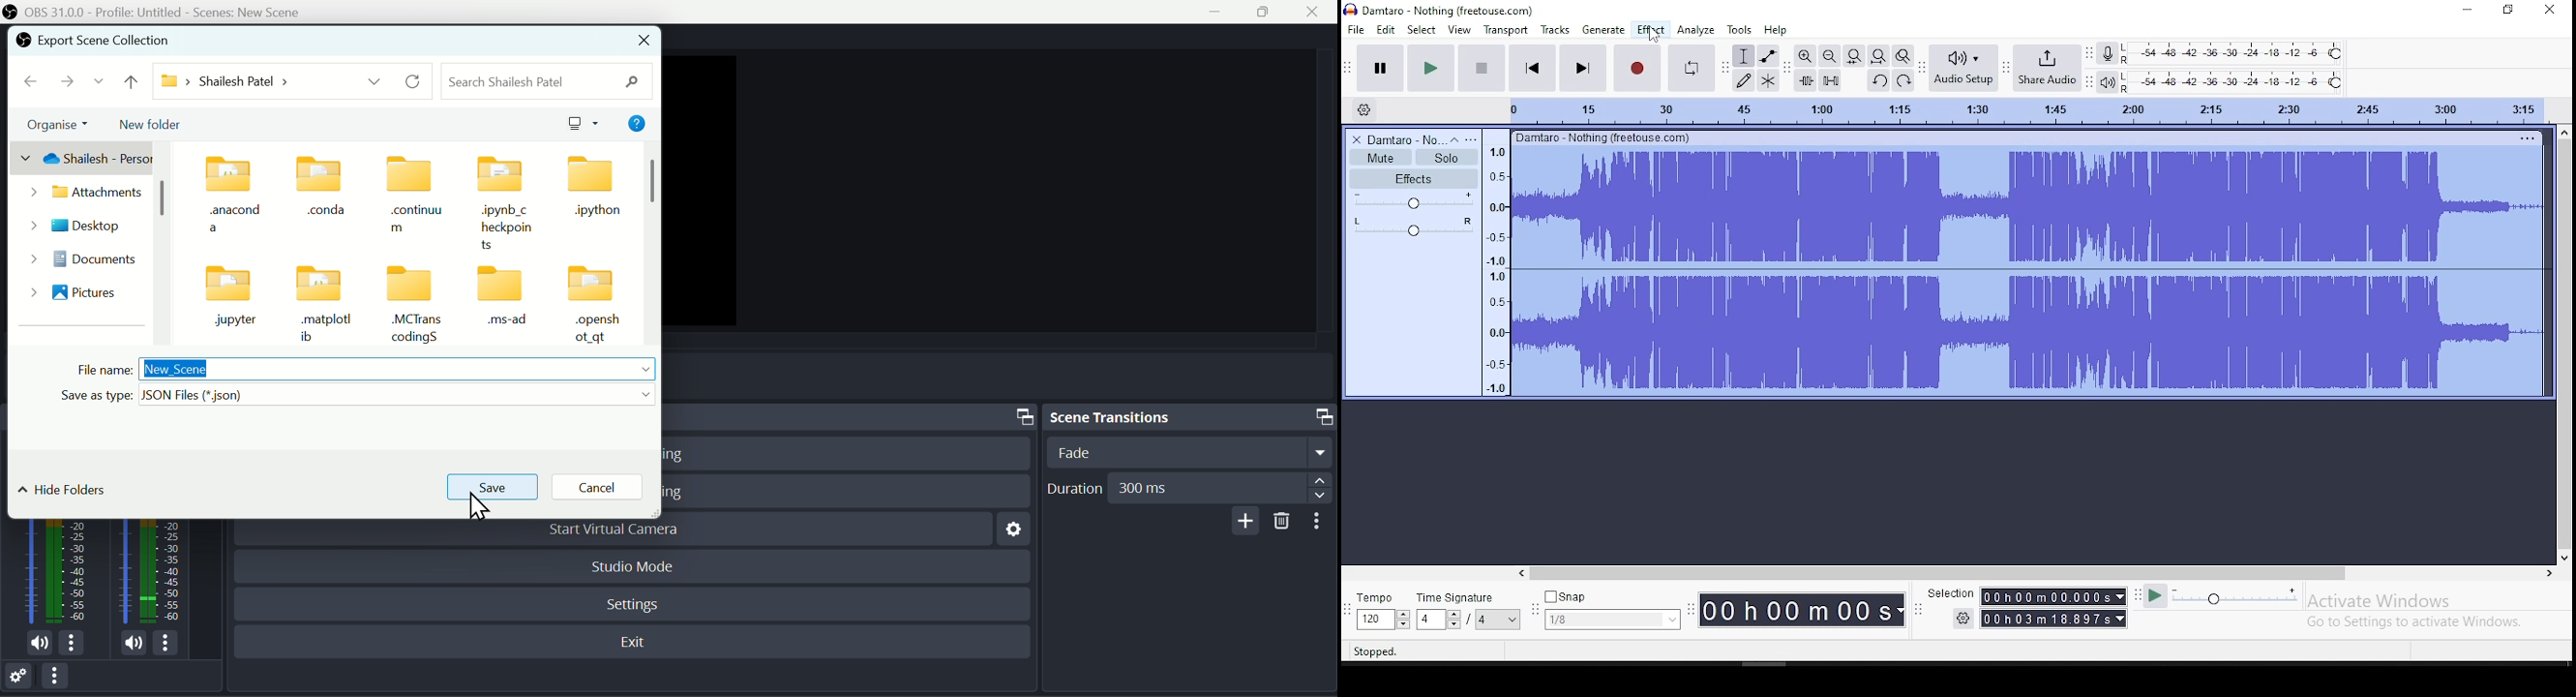 The width and height of the screenshot is (2576, 700). I want to click on Damtaro - No, so click(1406, 138).